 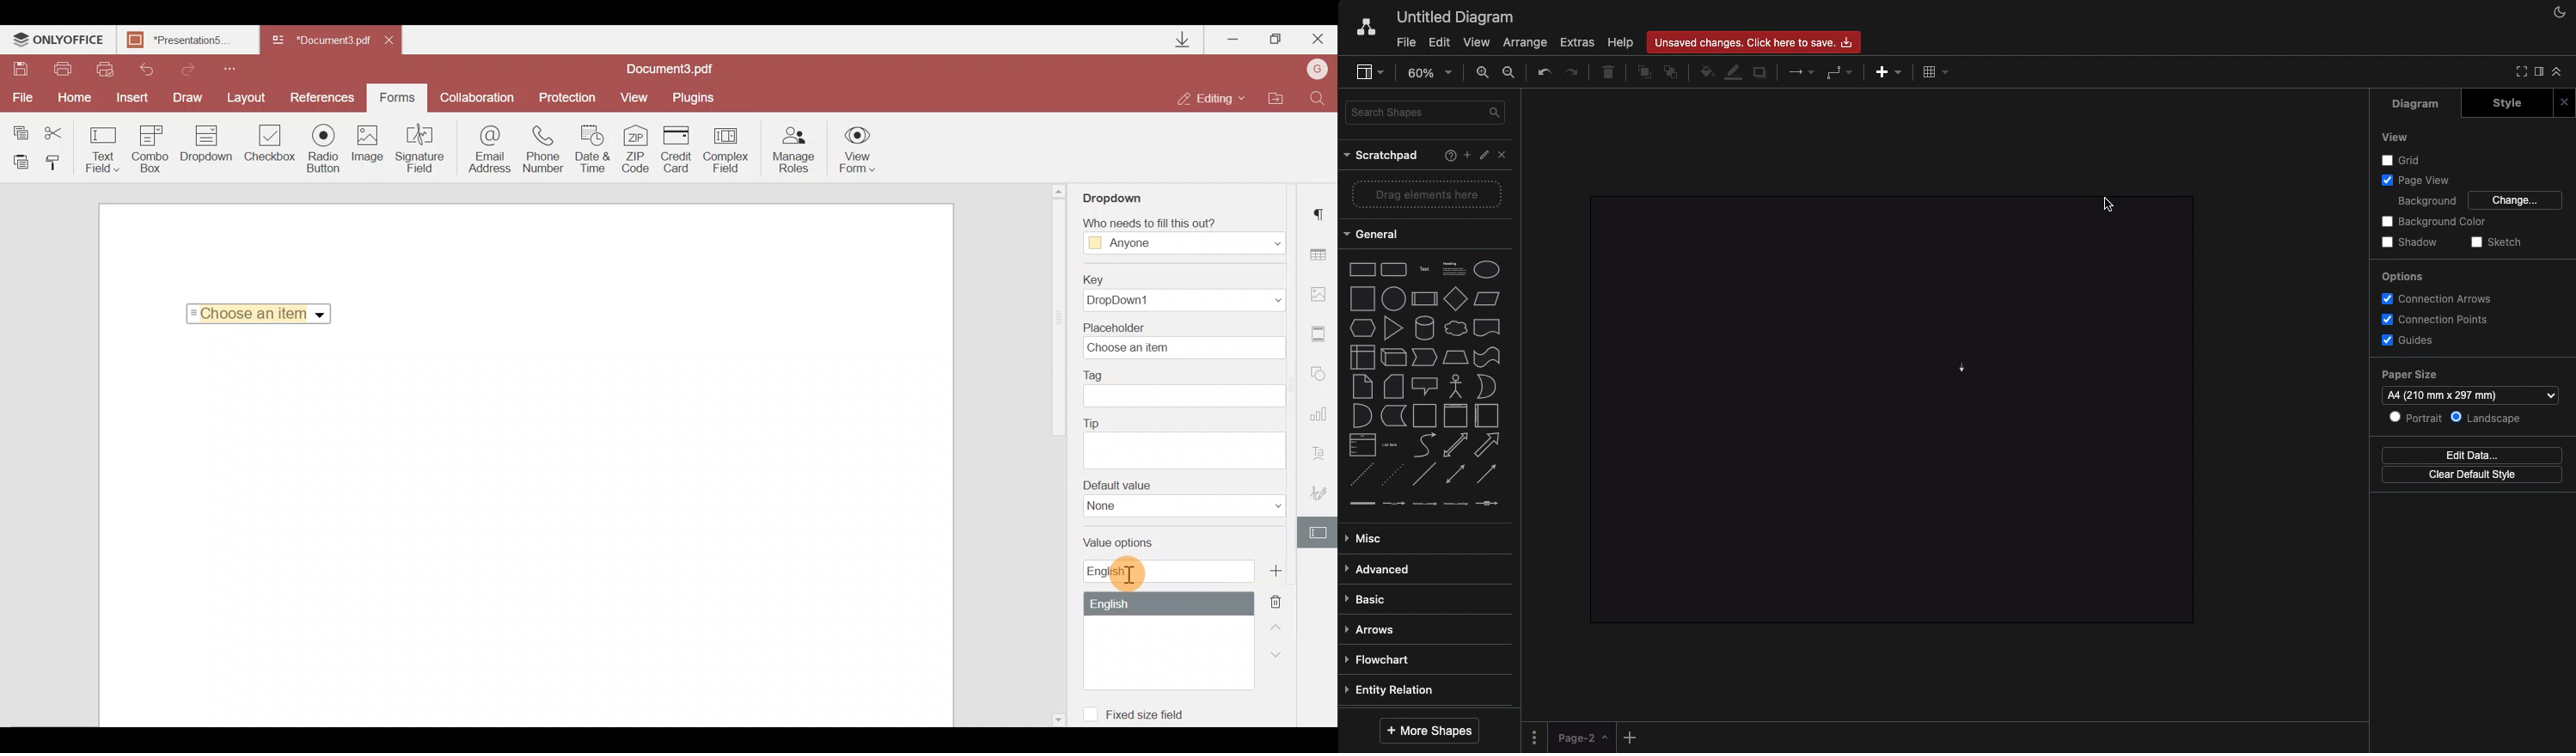 I want to click on Delete, so click(x=1284, y=600).